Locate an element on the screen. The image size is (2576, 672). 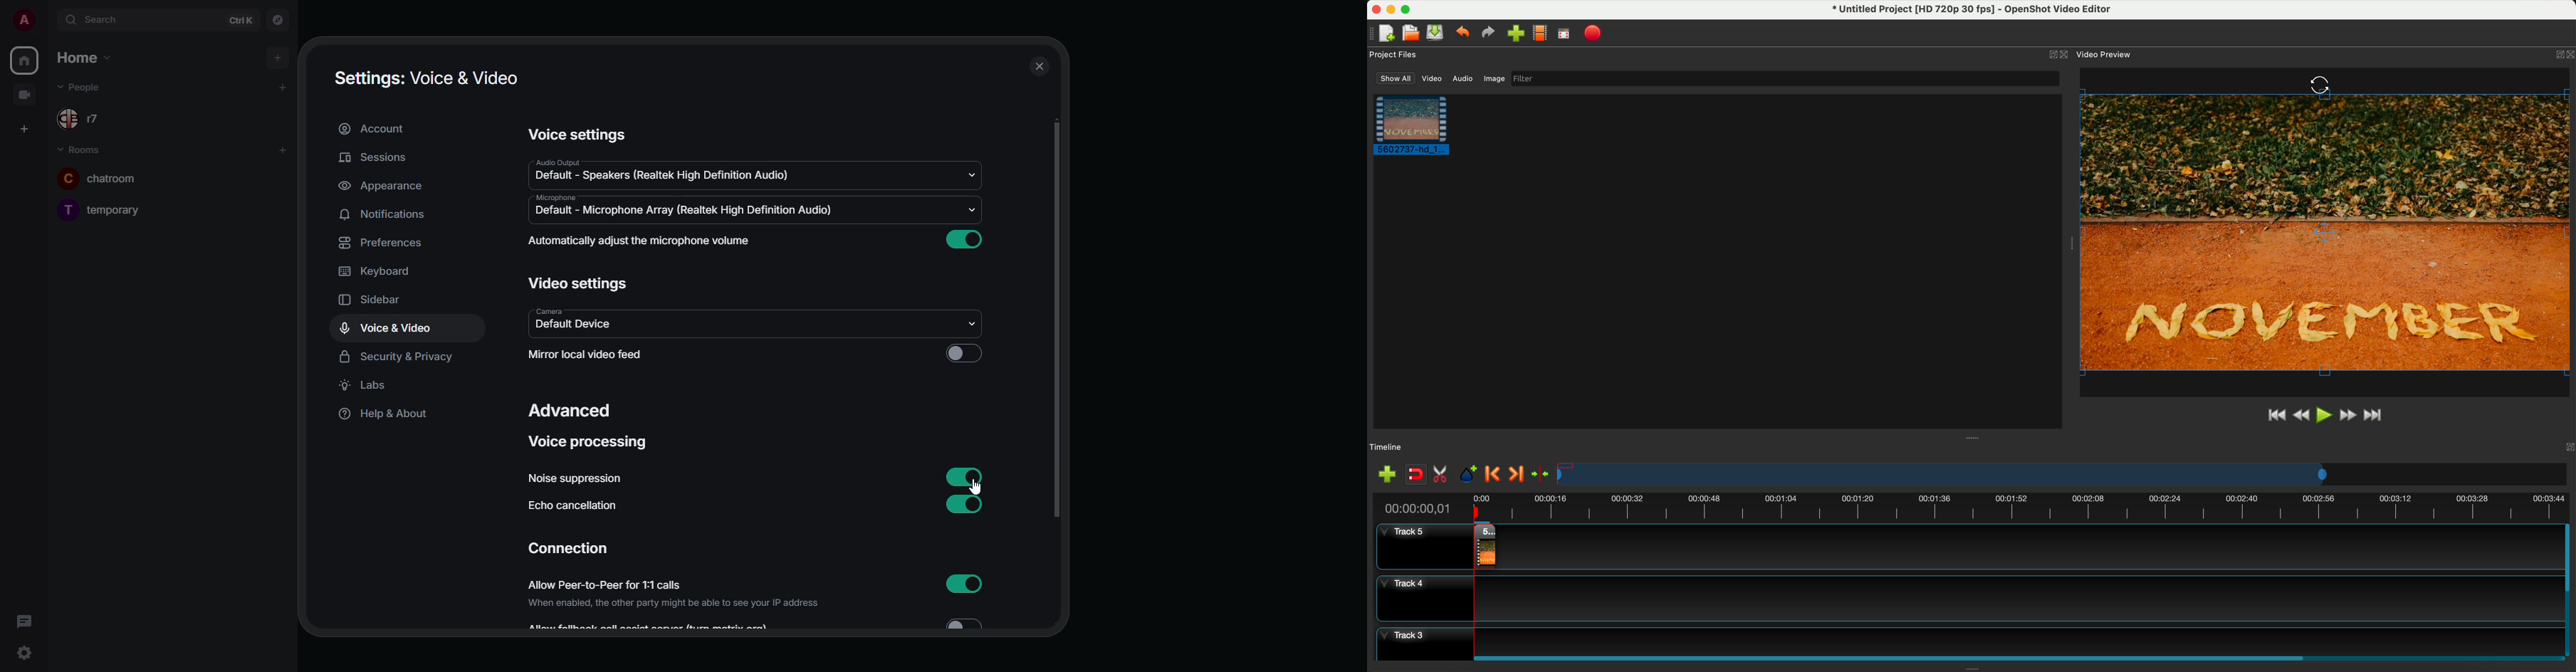
enabled is located at coordinates (968, 478).